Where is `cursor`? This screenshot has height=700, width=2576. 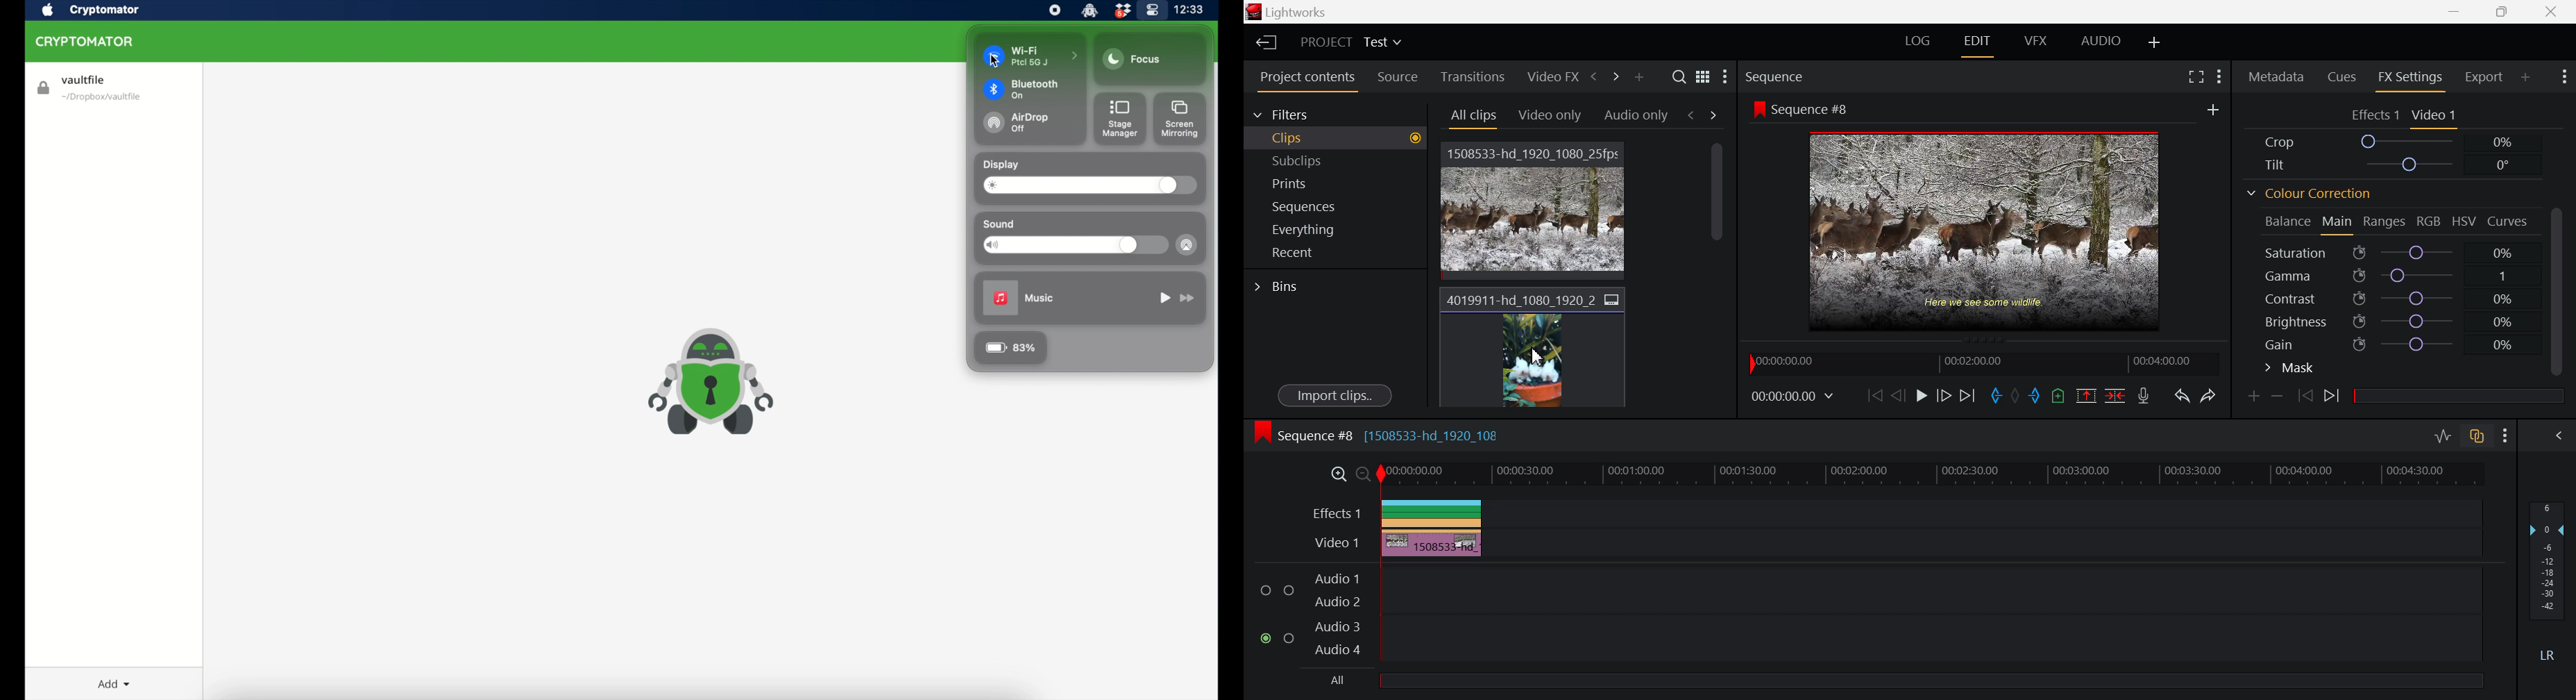
cursor is located at coordinates (1535, 358).